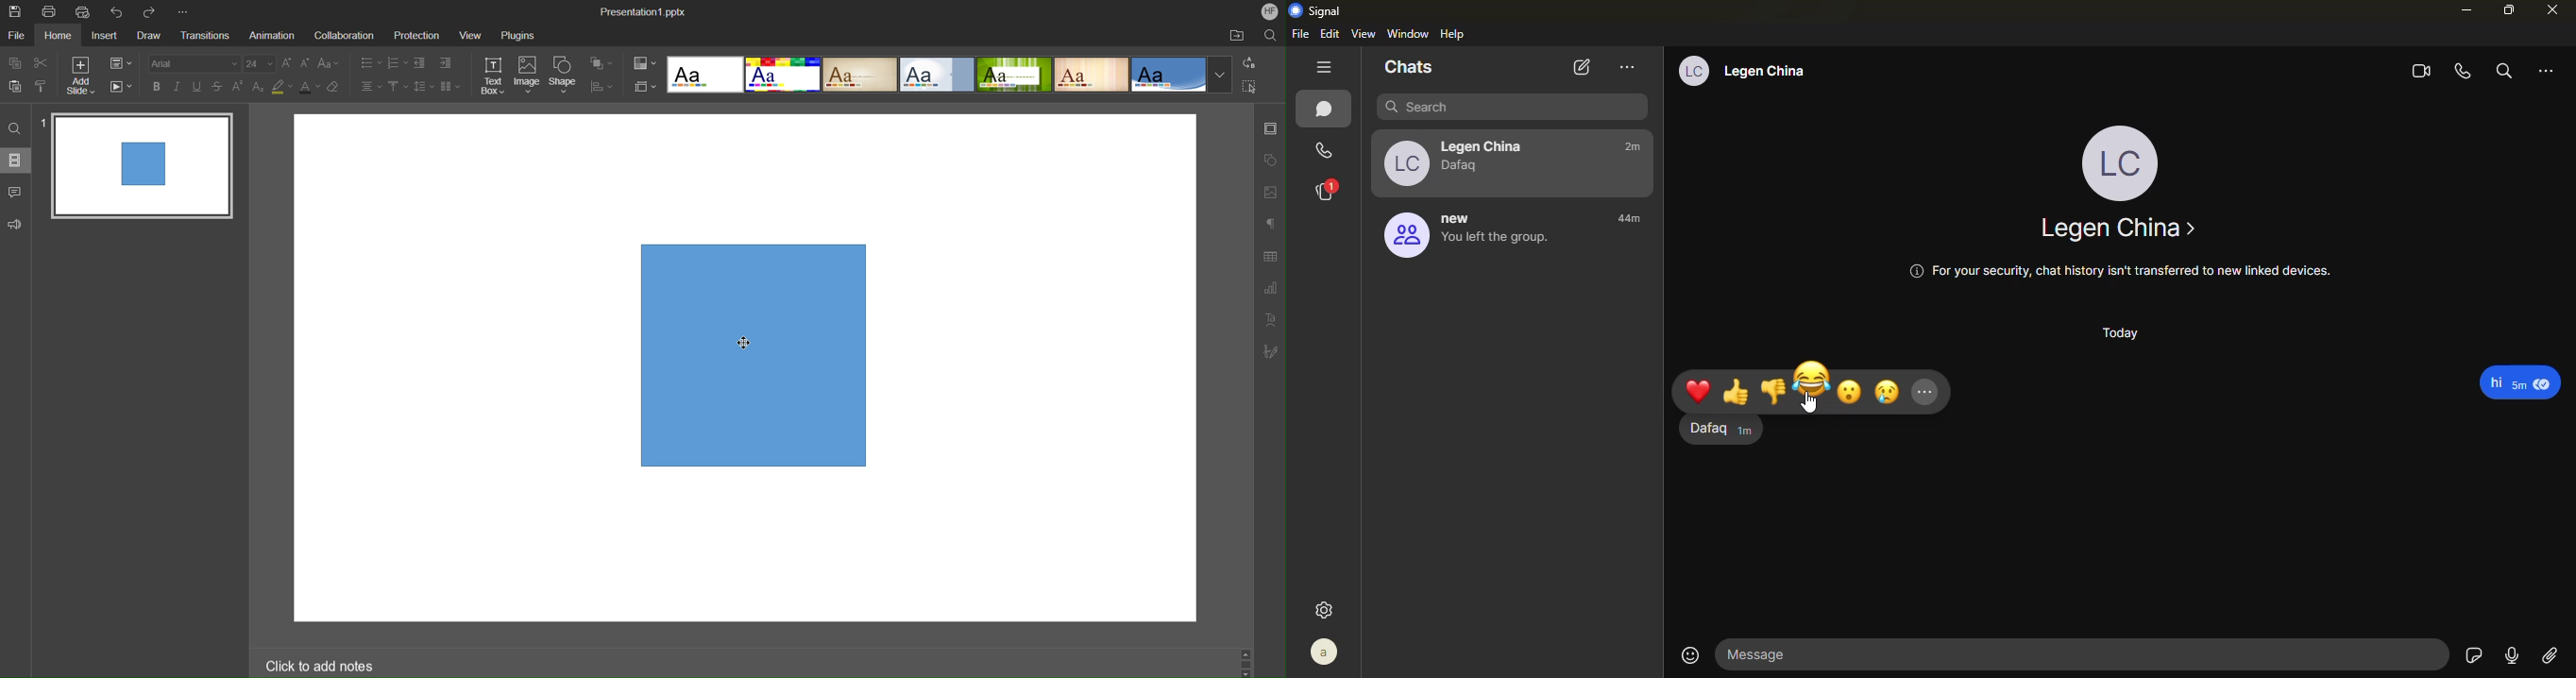 The image size is (2576, 700). I want to click on emoji, so click(1690, 653).